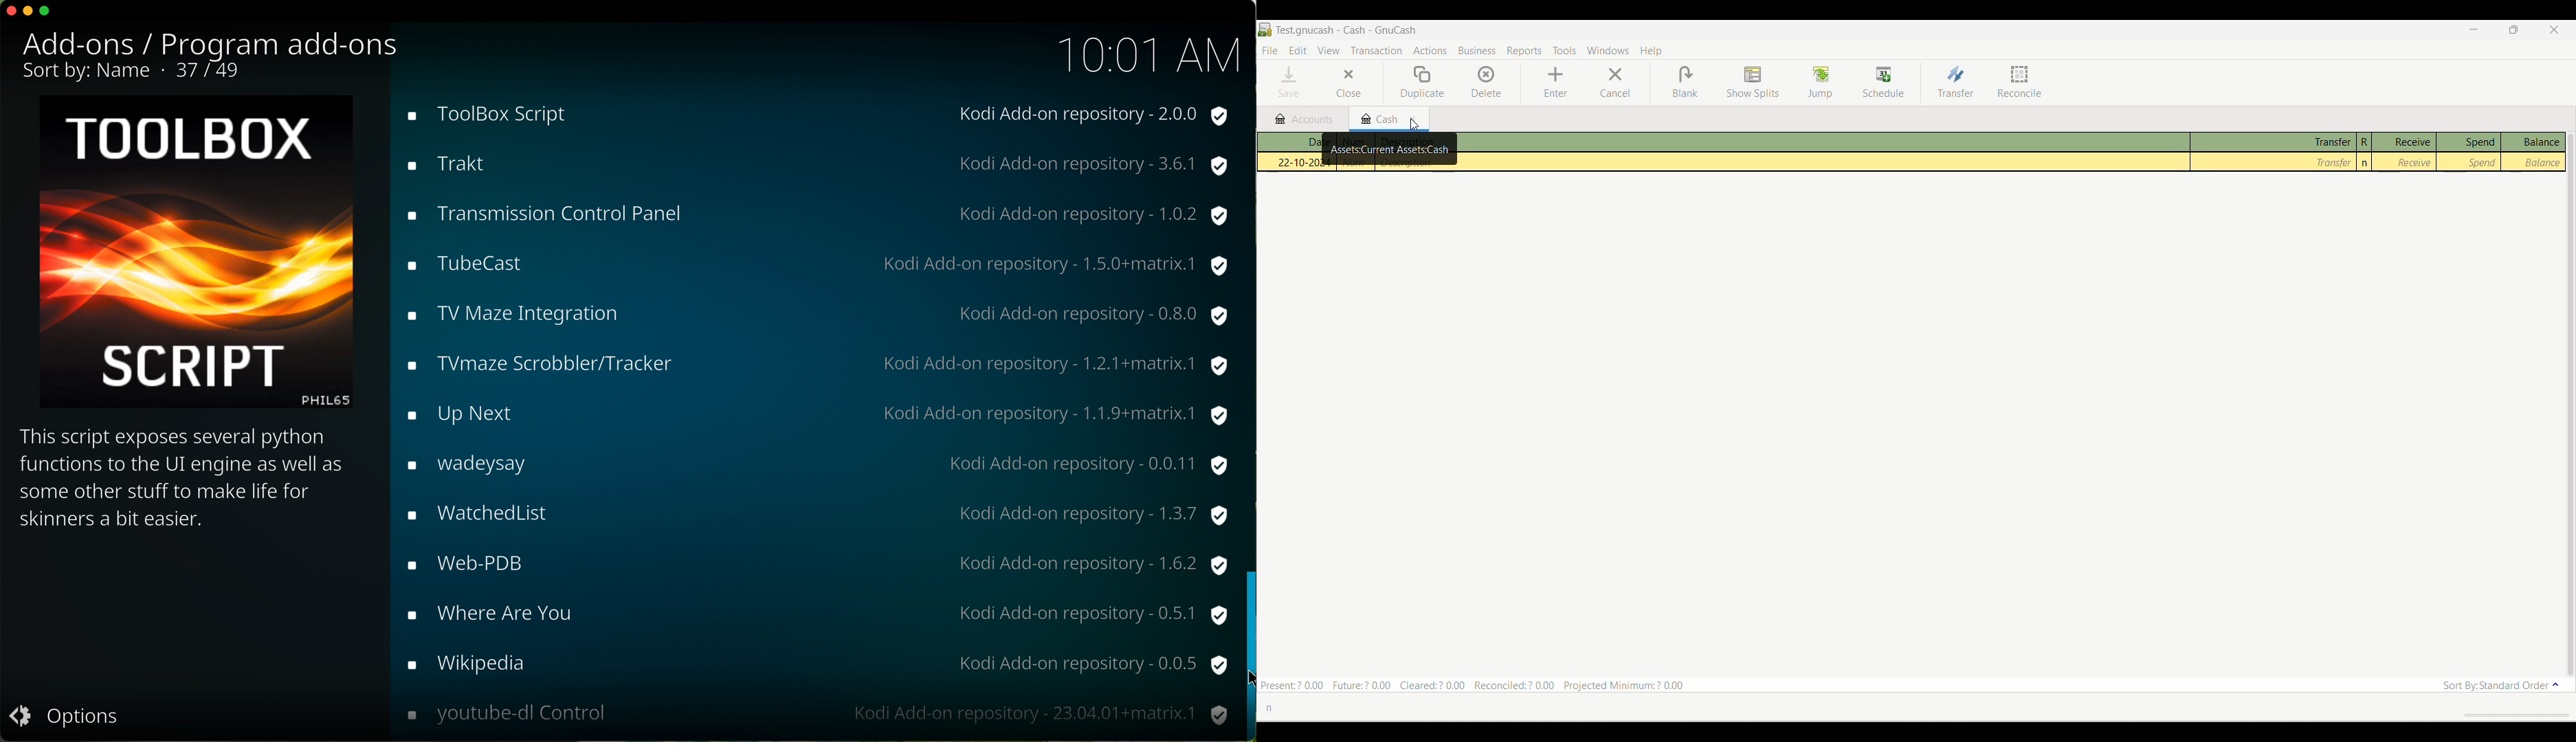  I want to click on Transfer, so click(1956, 82).